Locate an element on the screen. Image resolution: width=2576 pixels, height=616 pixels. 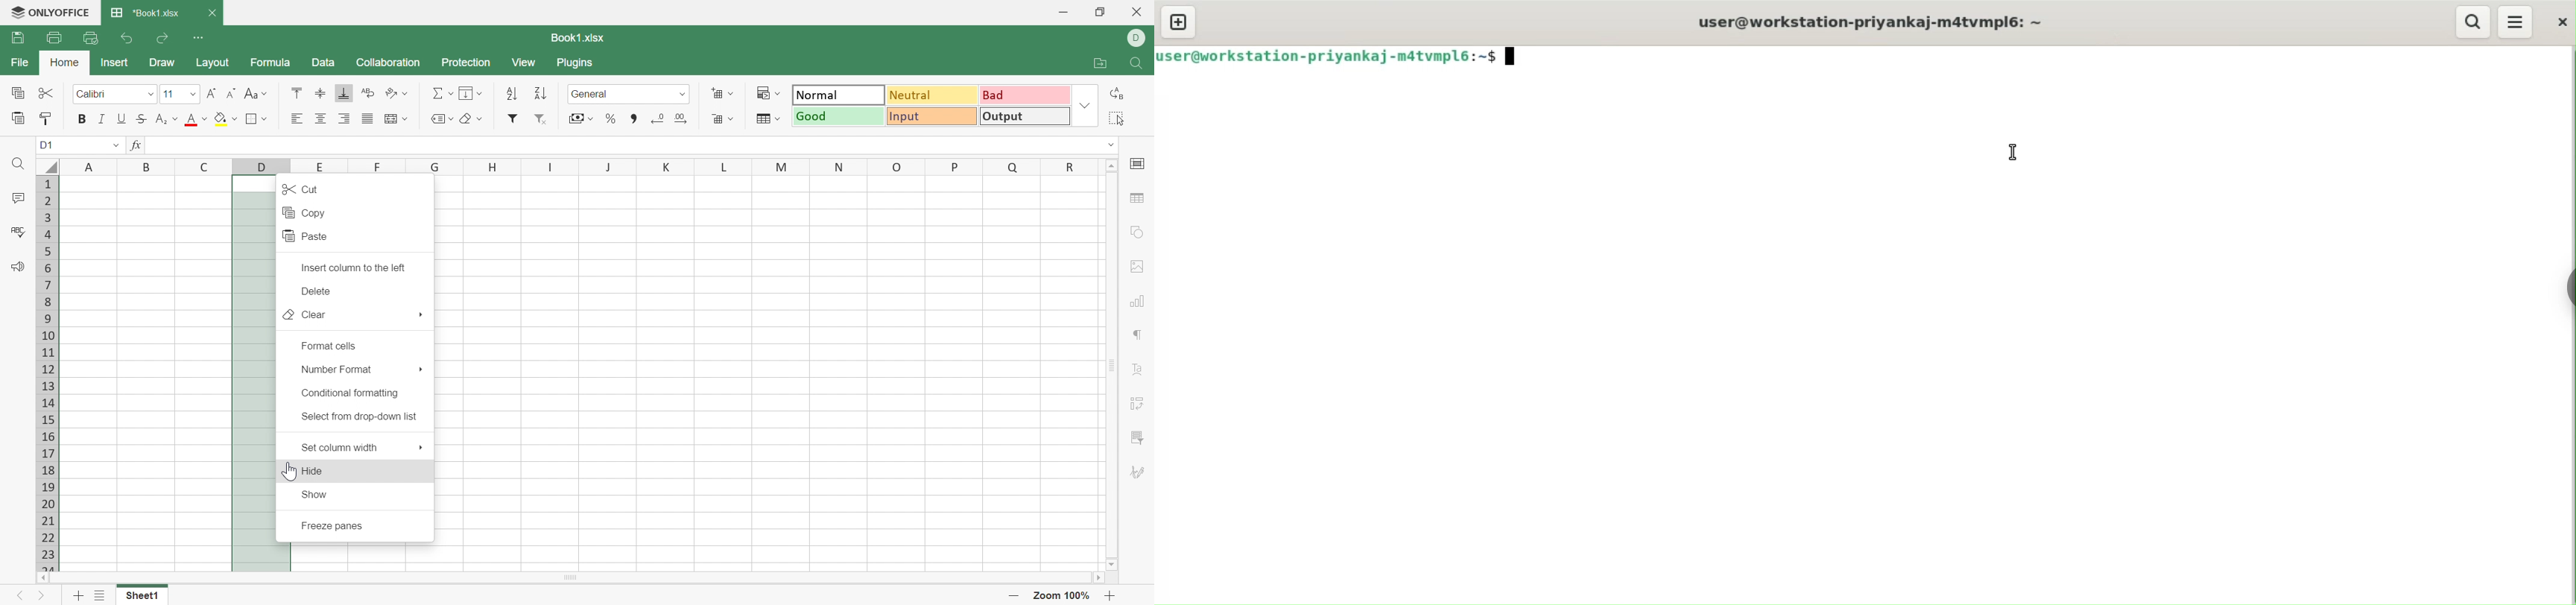
Conditional formatting is located at coordinates (761, 91).